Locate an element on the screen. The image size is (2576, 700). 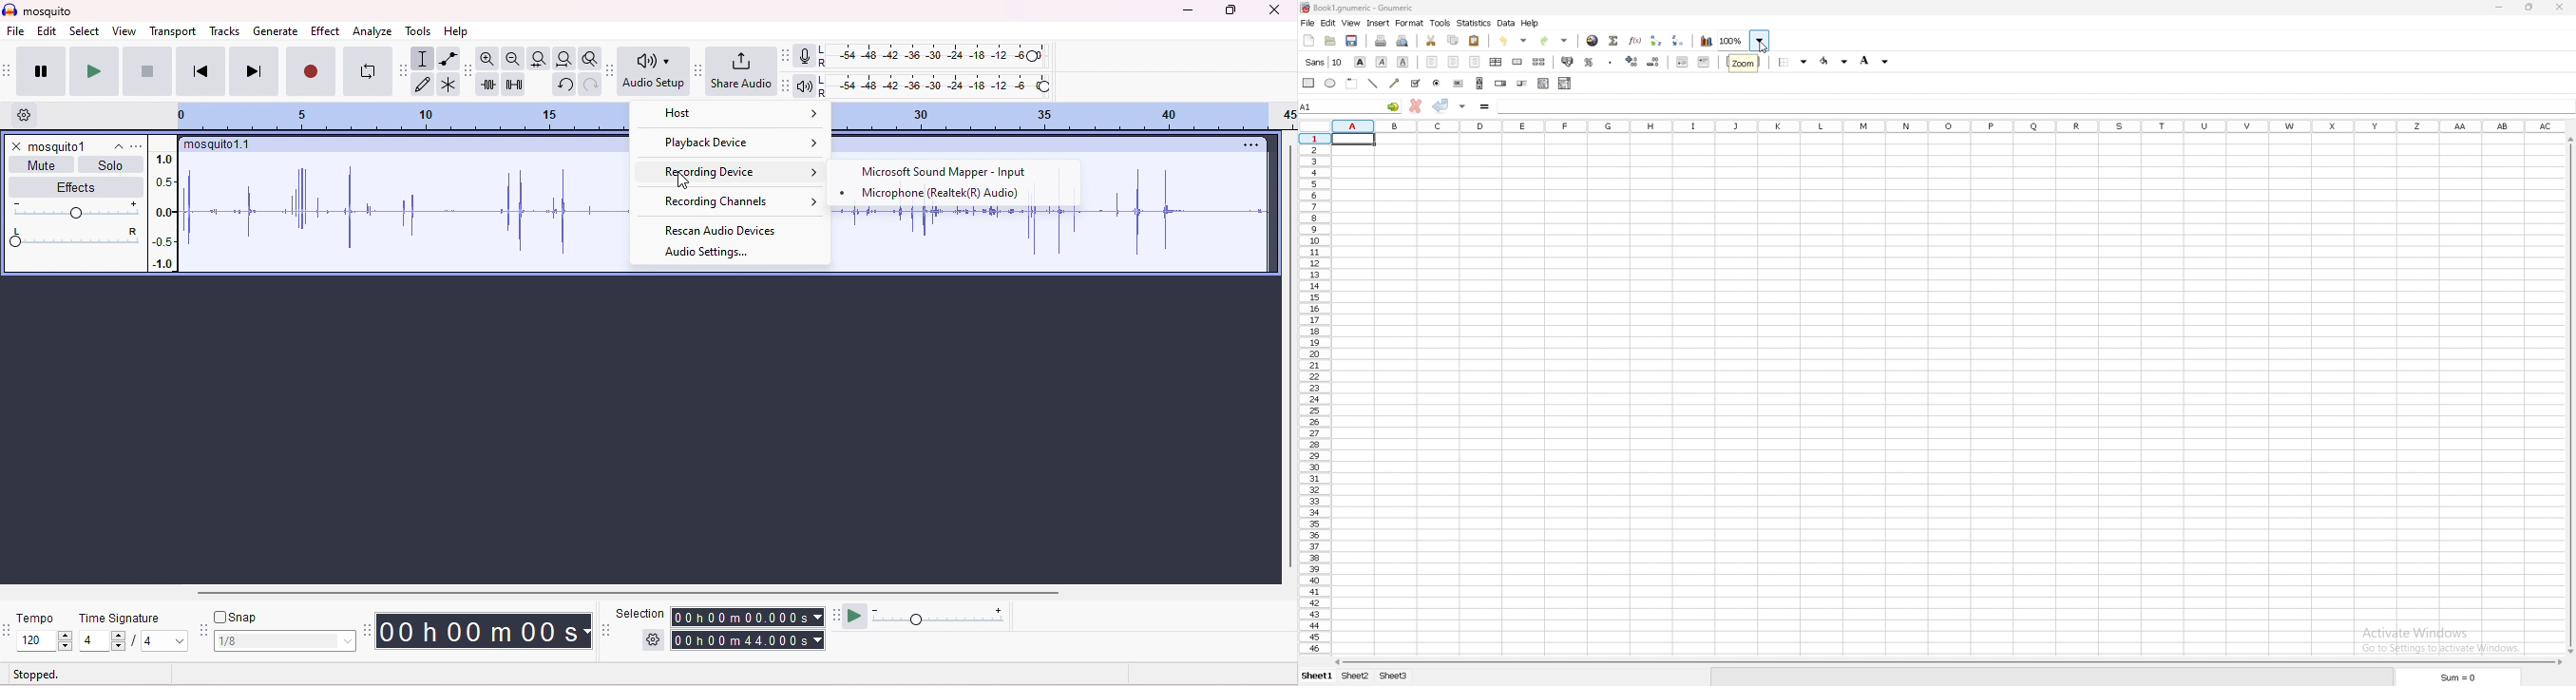
summation is located at coordinates (1614, 40).